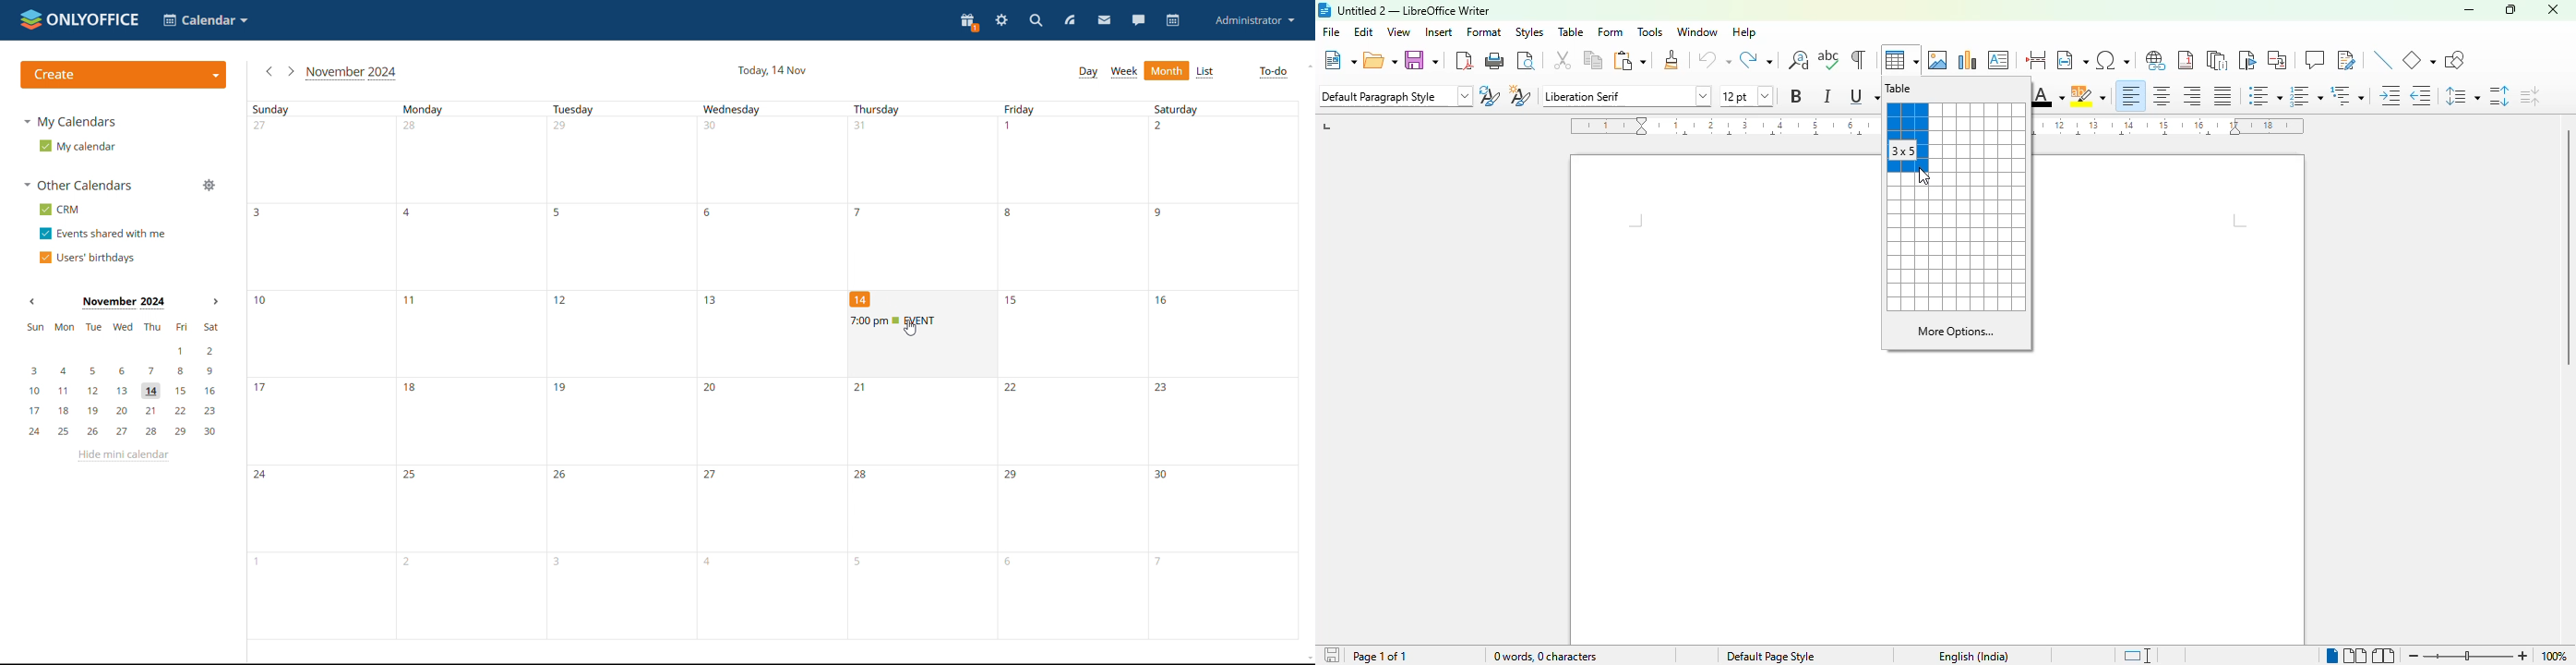 Image resolution: width=2576 pixels, height=672 pixels. Describe the element at coordinates (1490, 95) in the screenshot. I see `update selected style` at that location.